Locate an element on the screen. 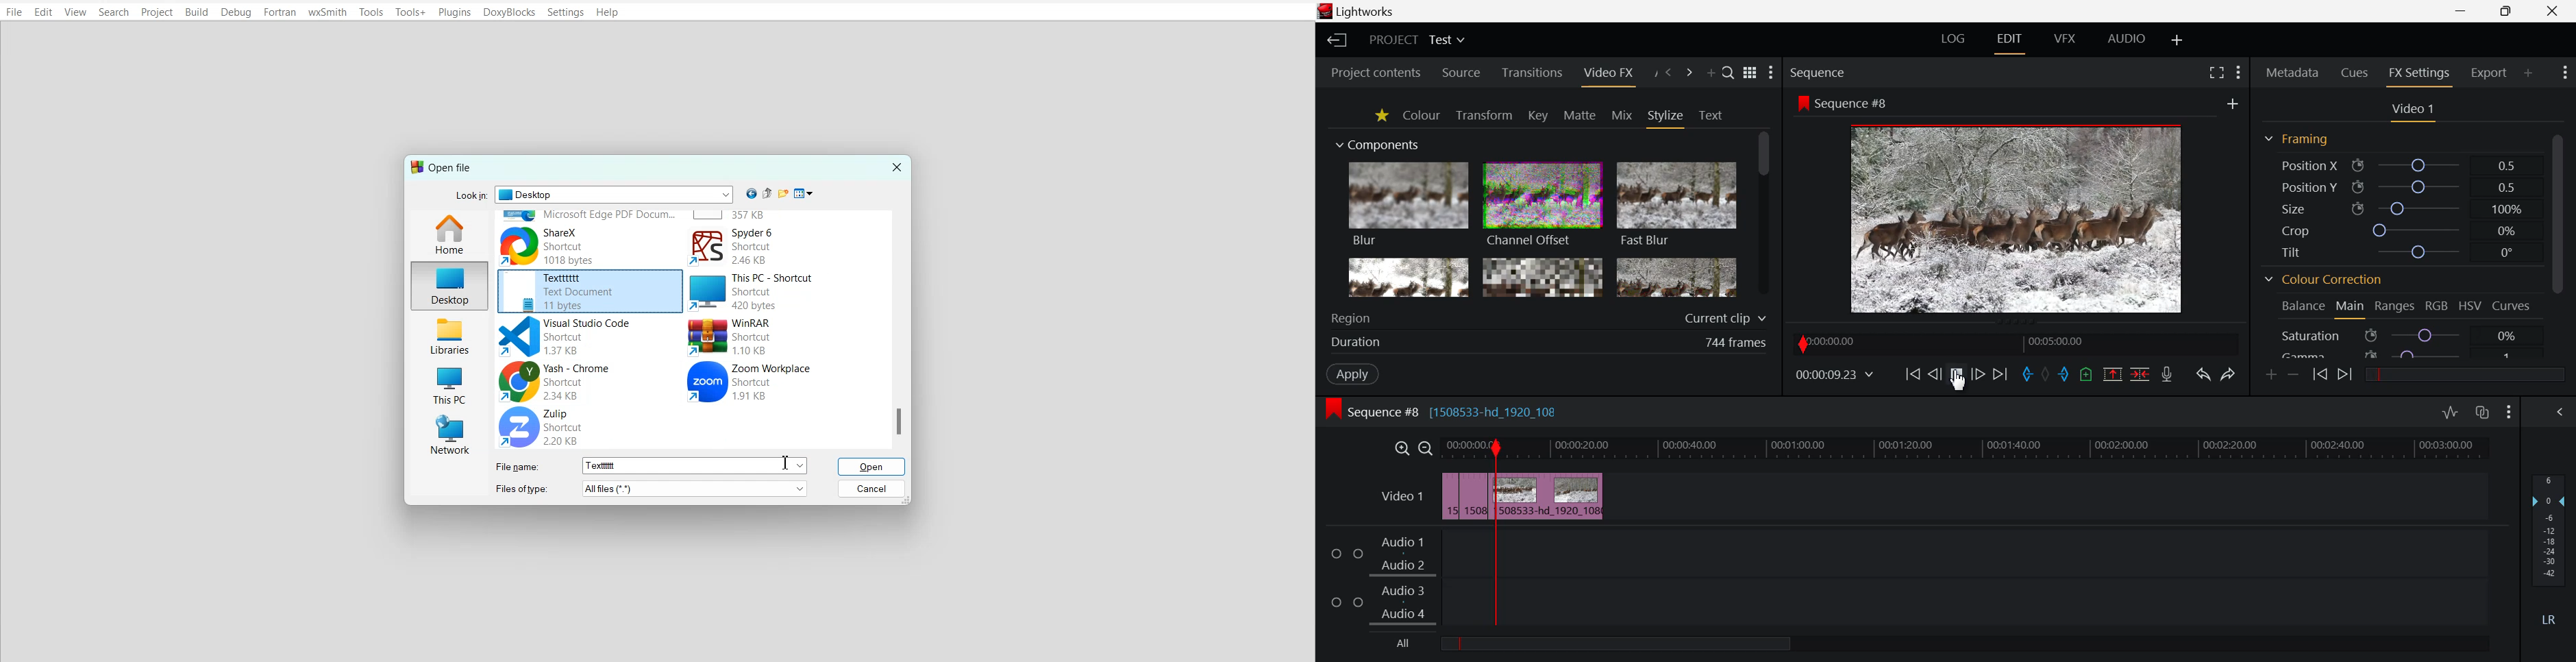  Close is located at coordinates (2555, 11).